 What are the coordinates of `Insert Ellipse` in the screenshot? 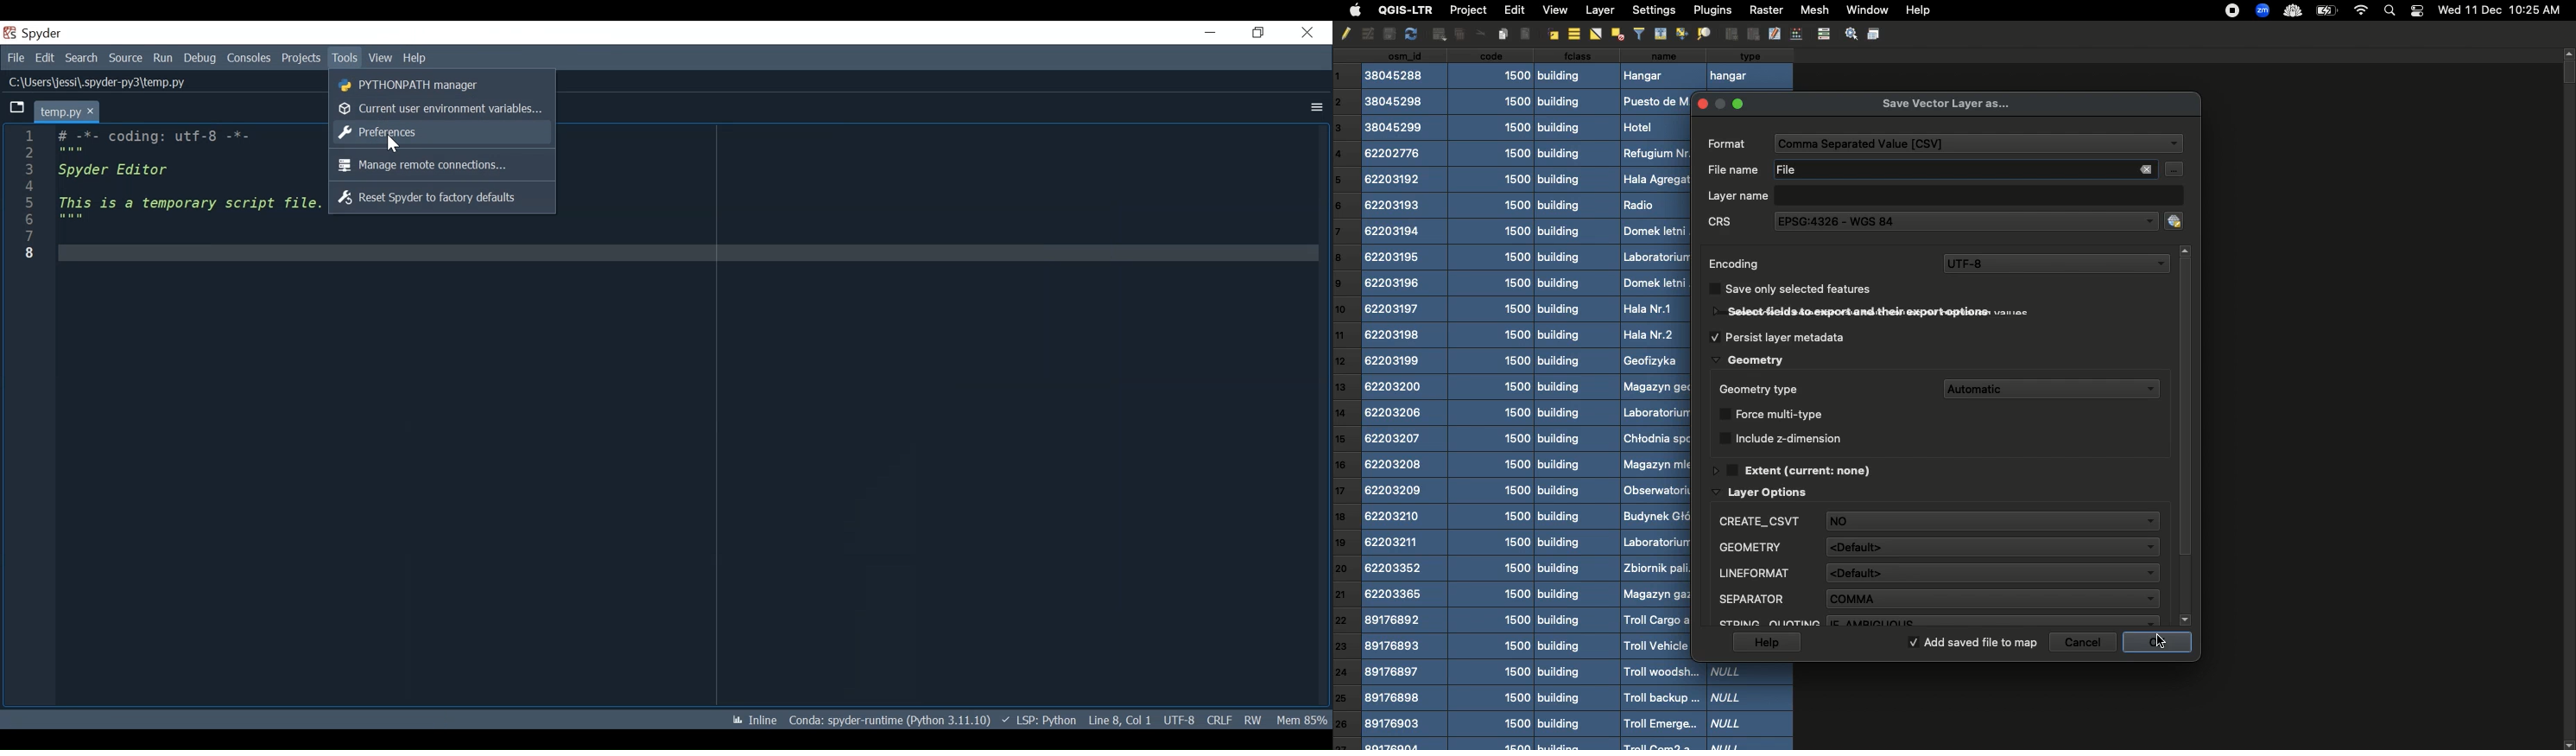 It's located at (1437, 34).